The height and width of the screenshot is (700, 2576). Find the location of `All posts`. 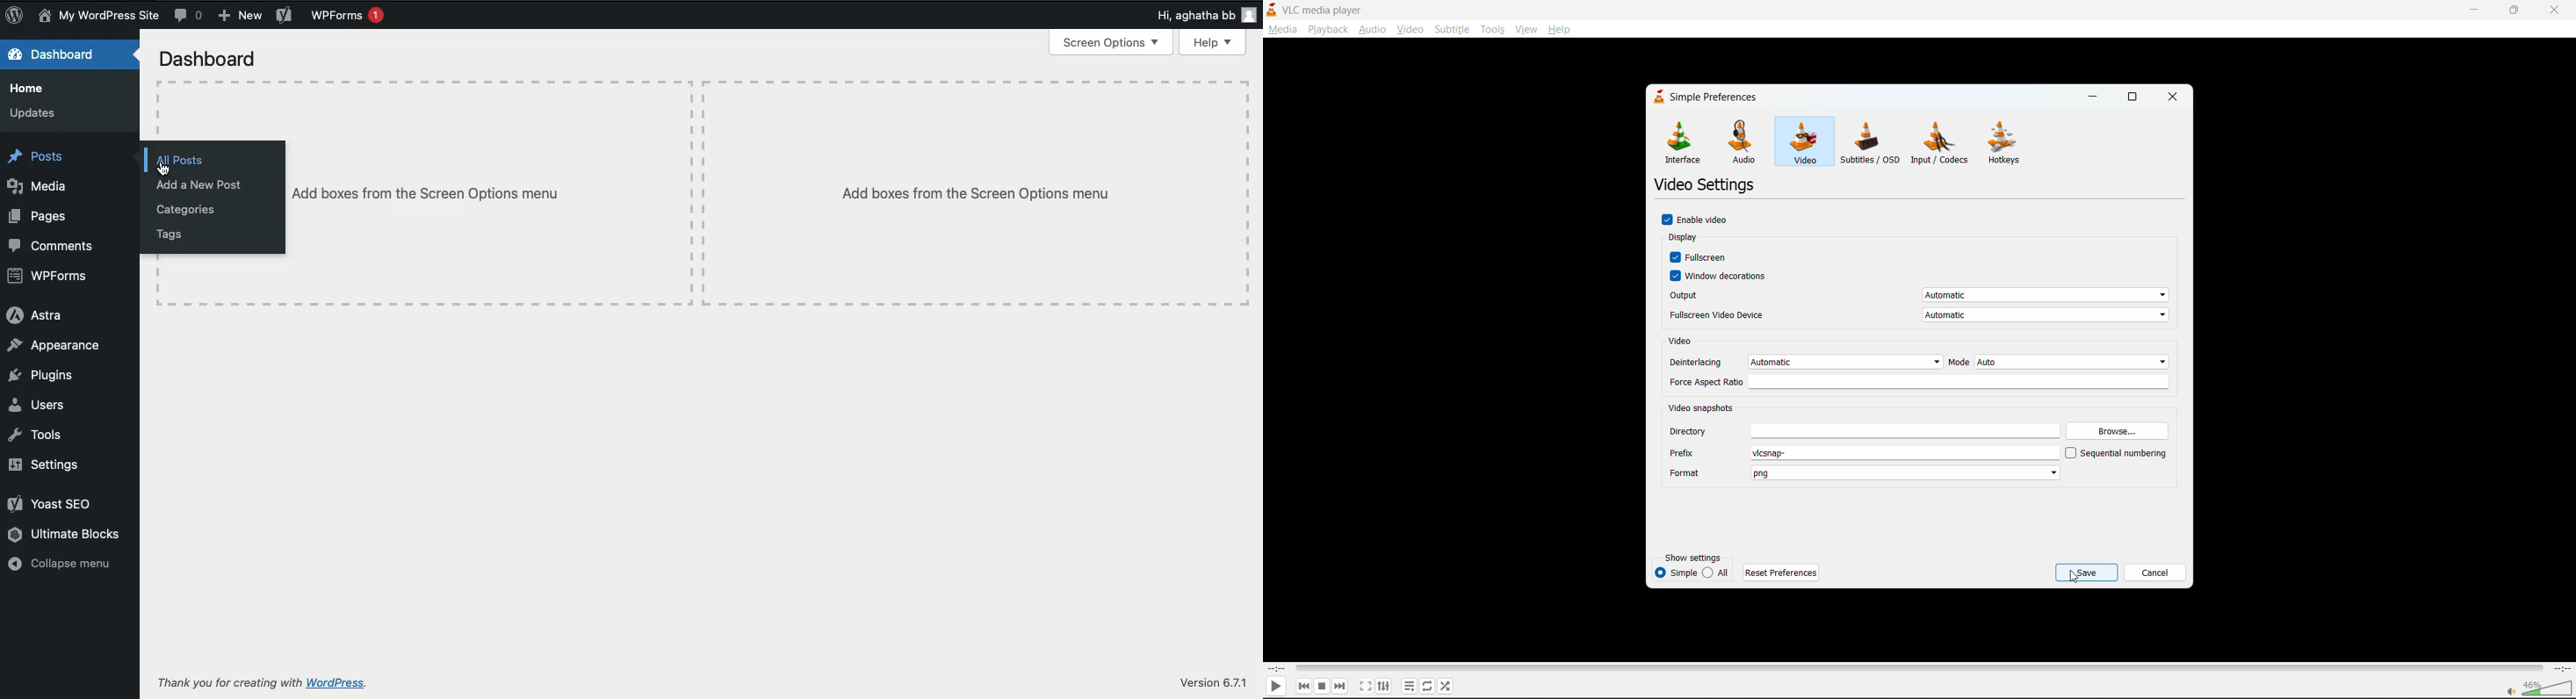

All posts is located at coordinates (181, 160).